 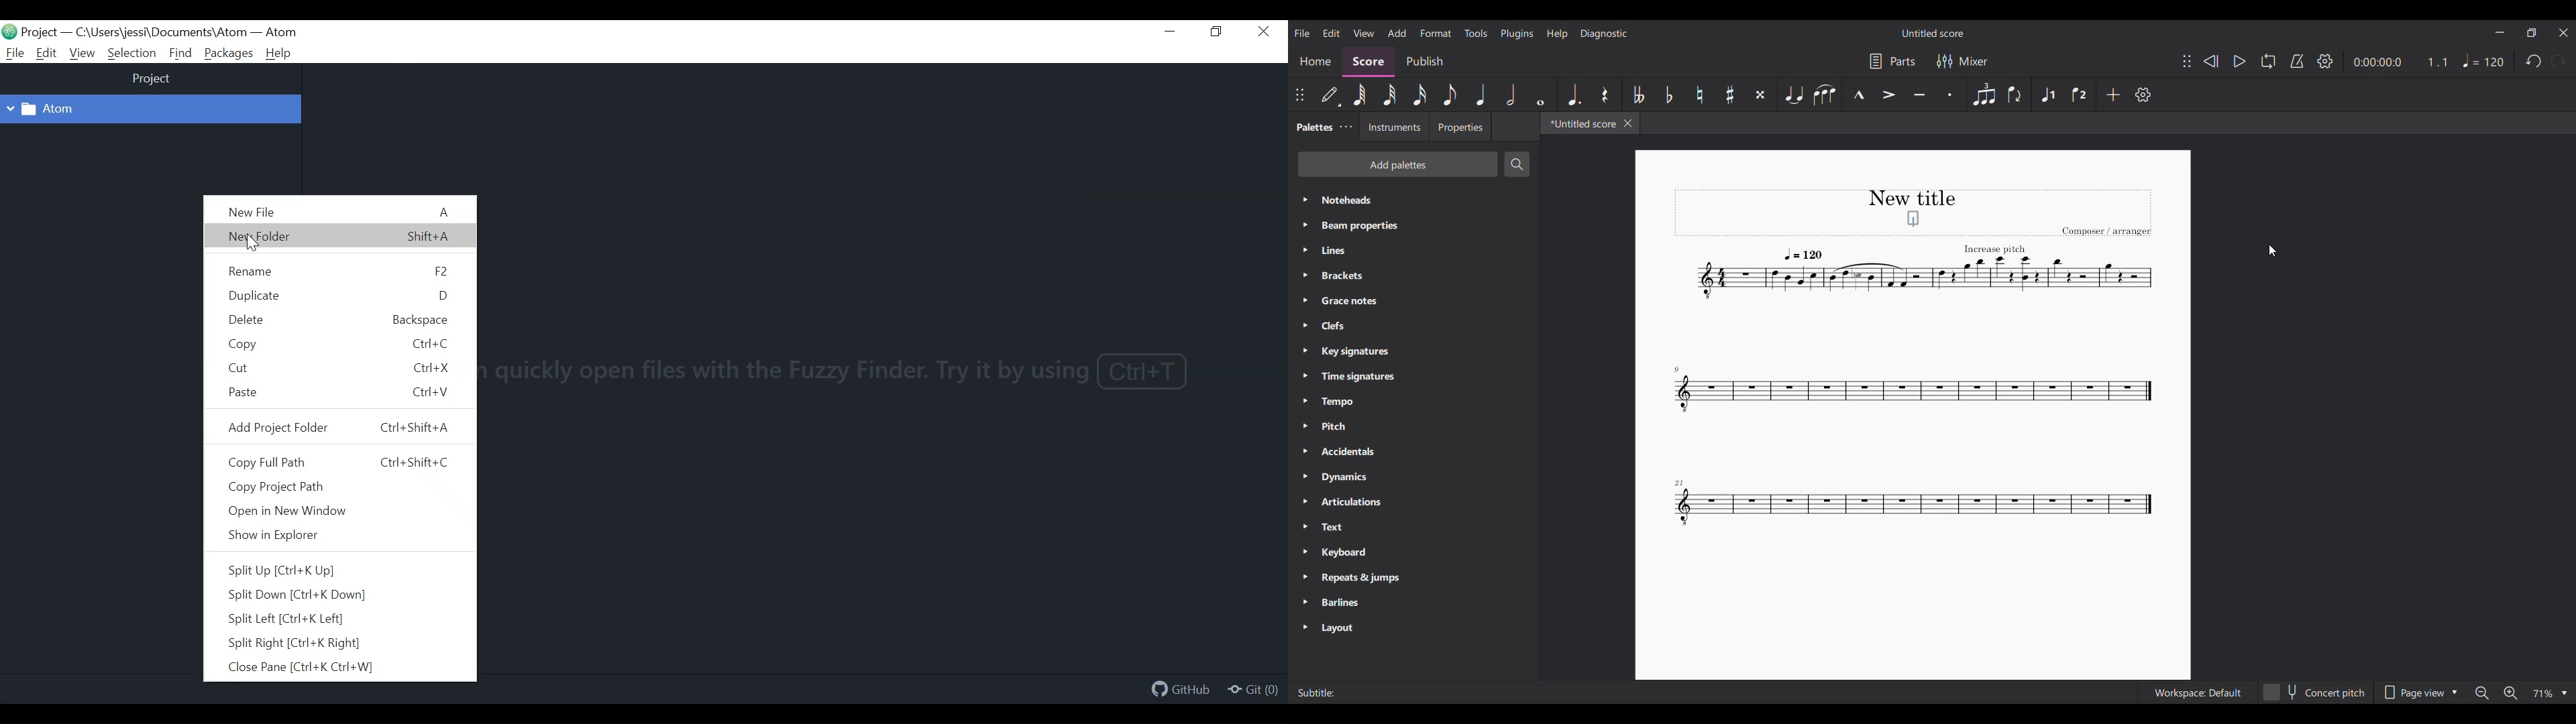 What do you see at coordinates (276, 486) in the screenshot?
I see `Copy Project Path` at bounding box center [276, 486].